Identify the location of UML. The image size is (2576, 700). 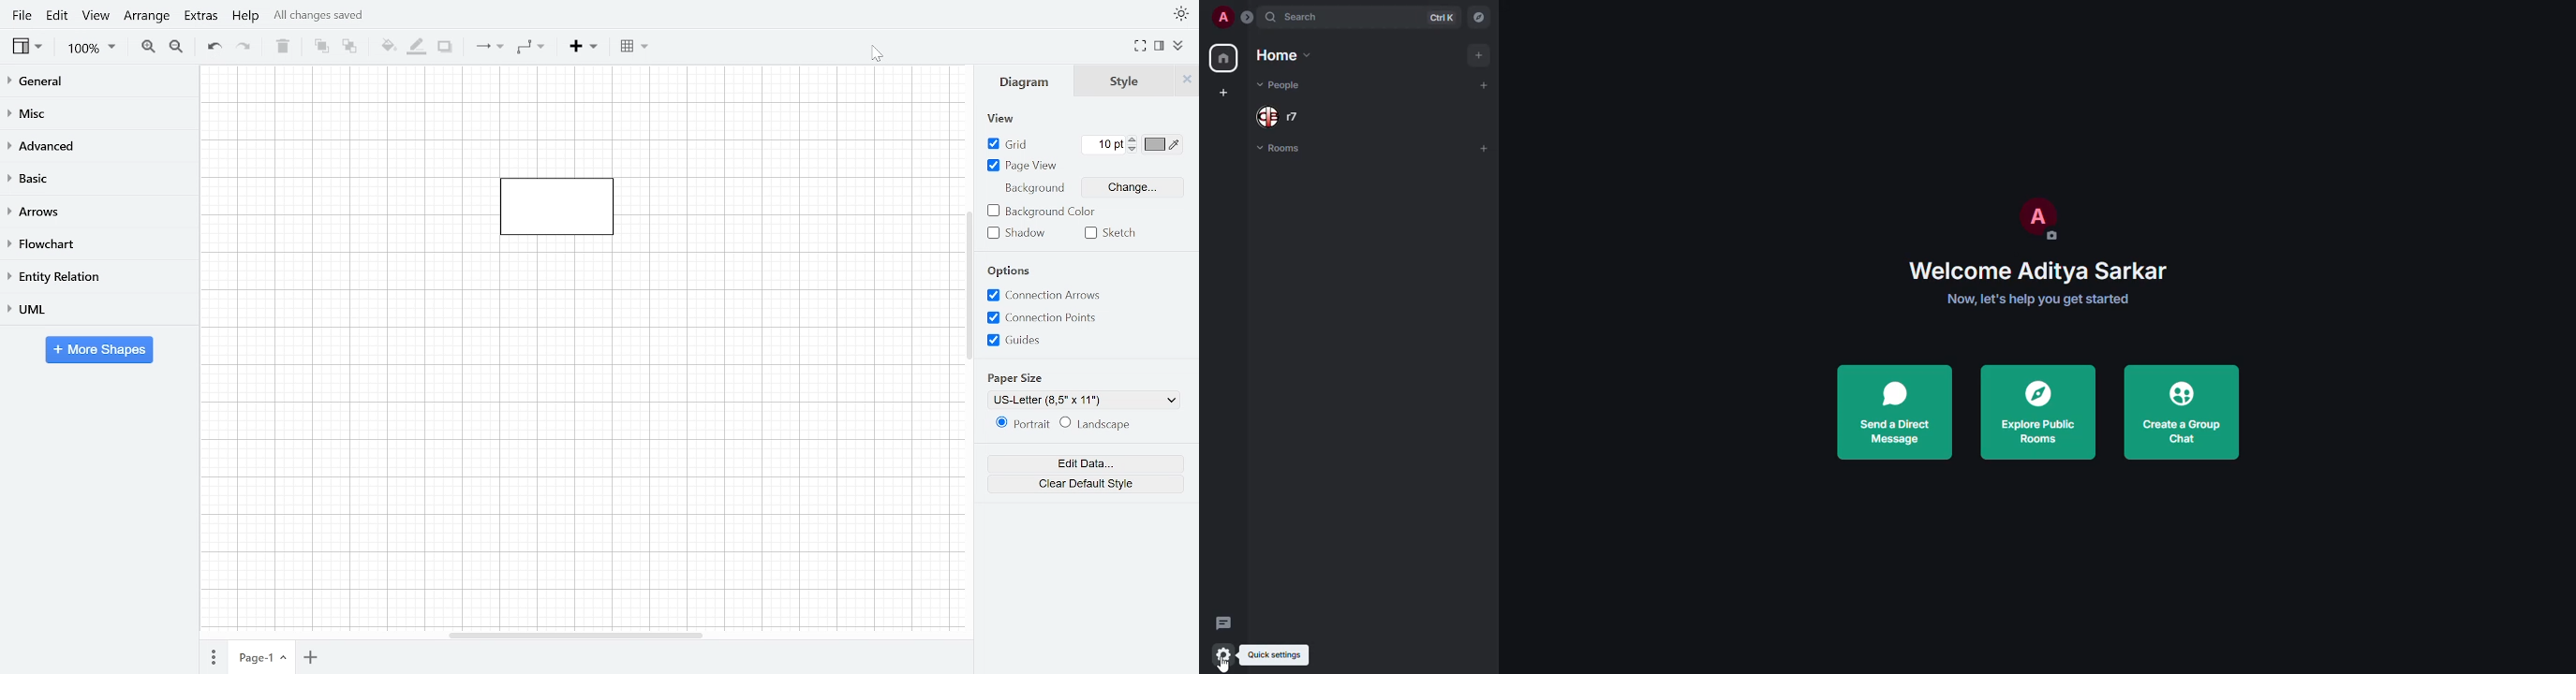
(99, 310).